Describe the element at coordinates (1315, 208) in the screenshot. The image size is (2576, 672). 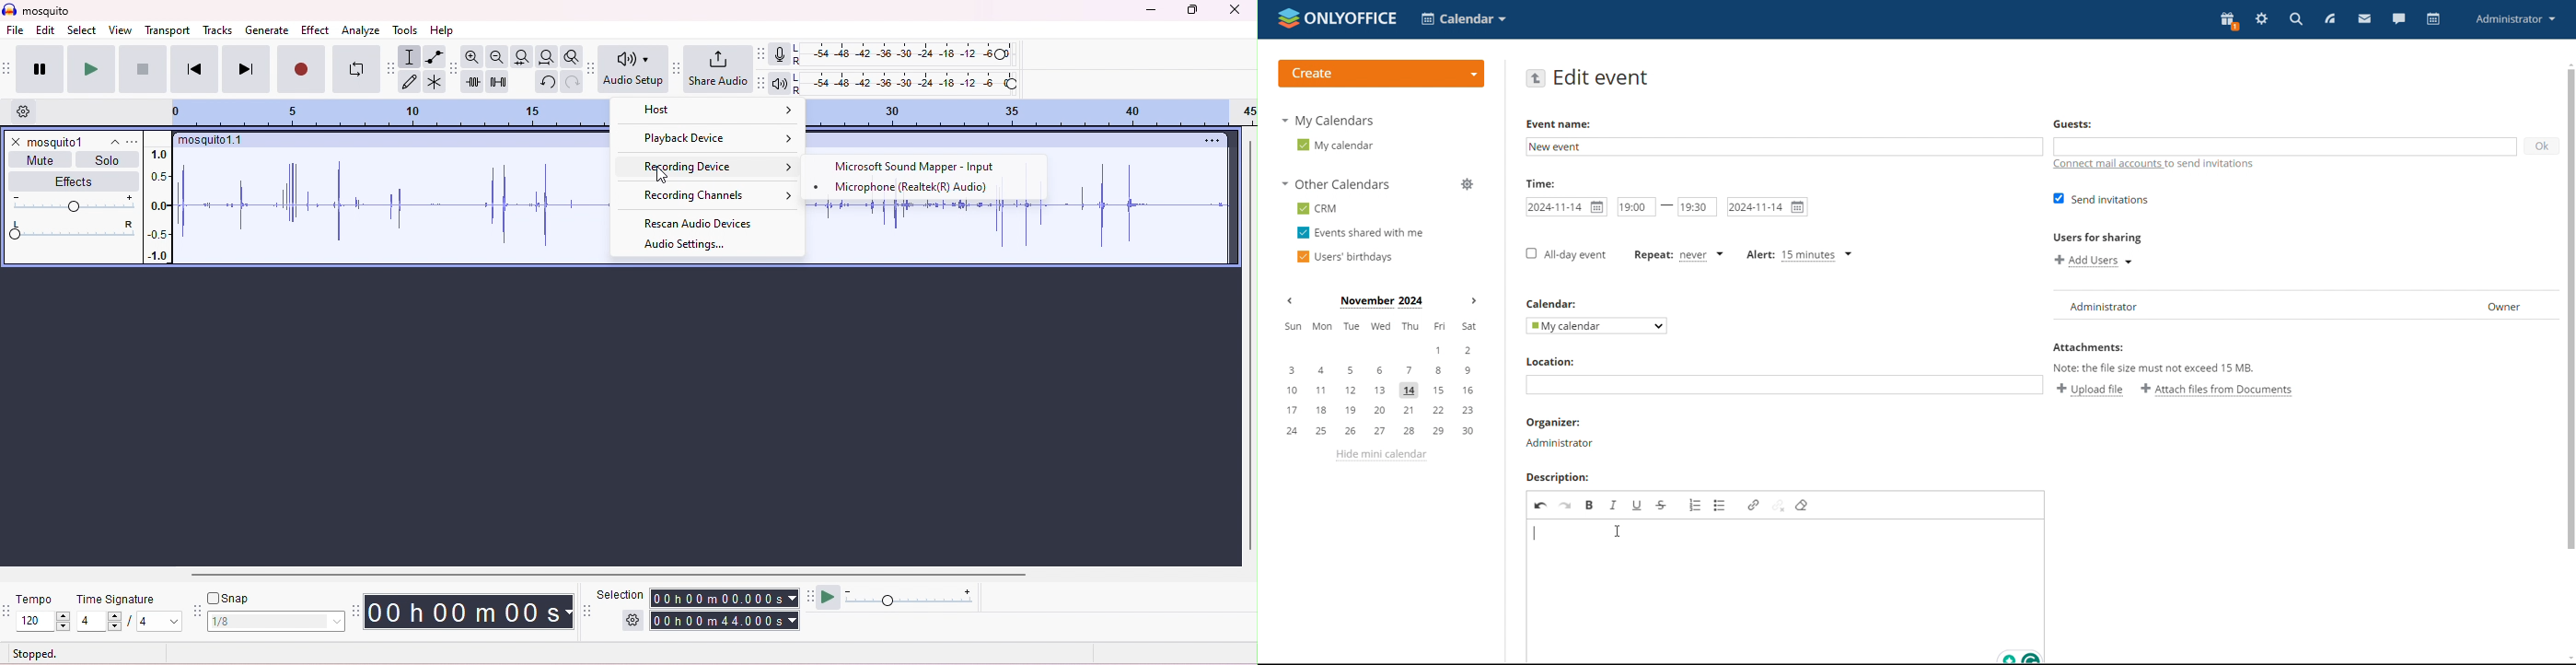
I see `crm` at that location.